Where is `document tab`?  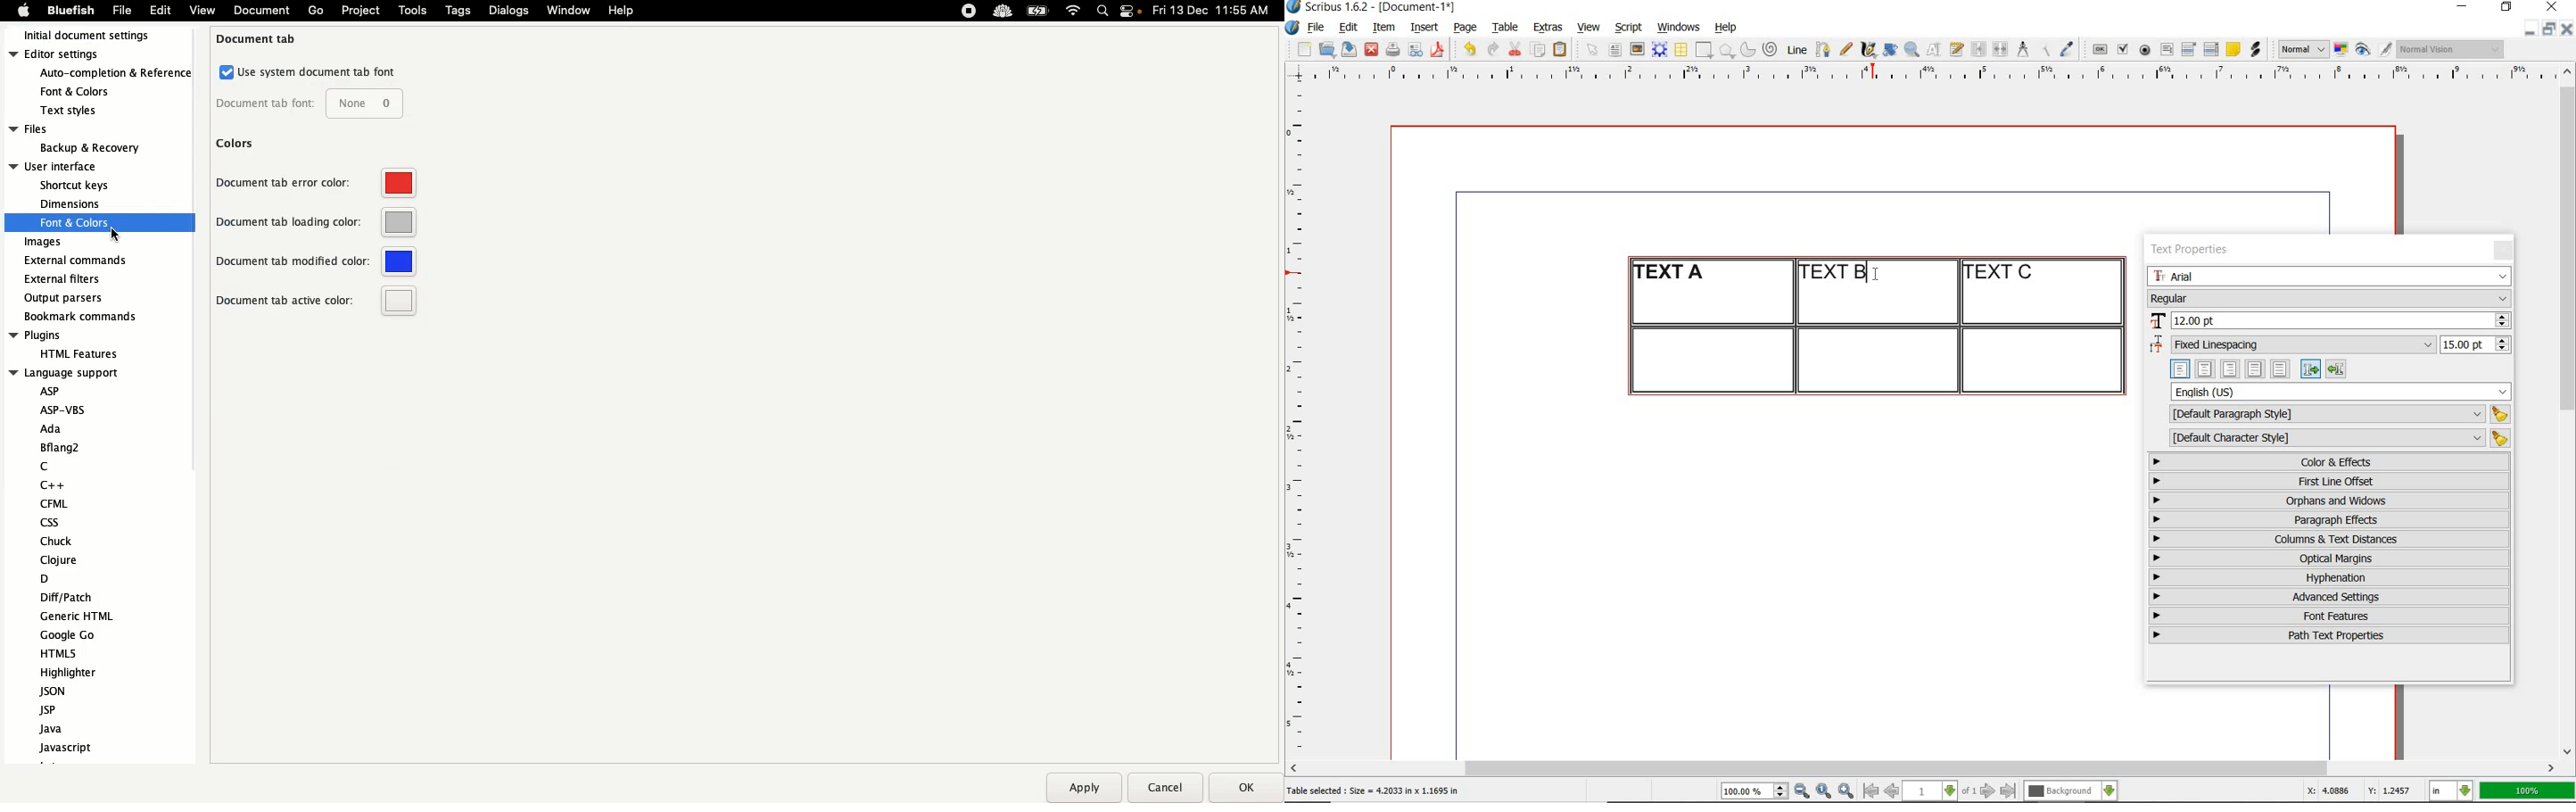
document tab is located at coordinates (260, 39).